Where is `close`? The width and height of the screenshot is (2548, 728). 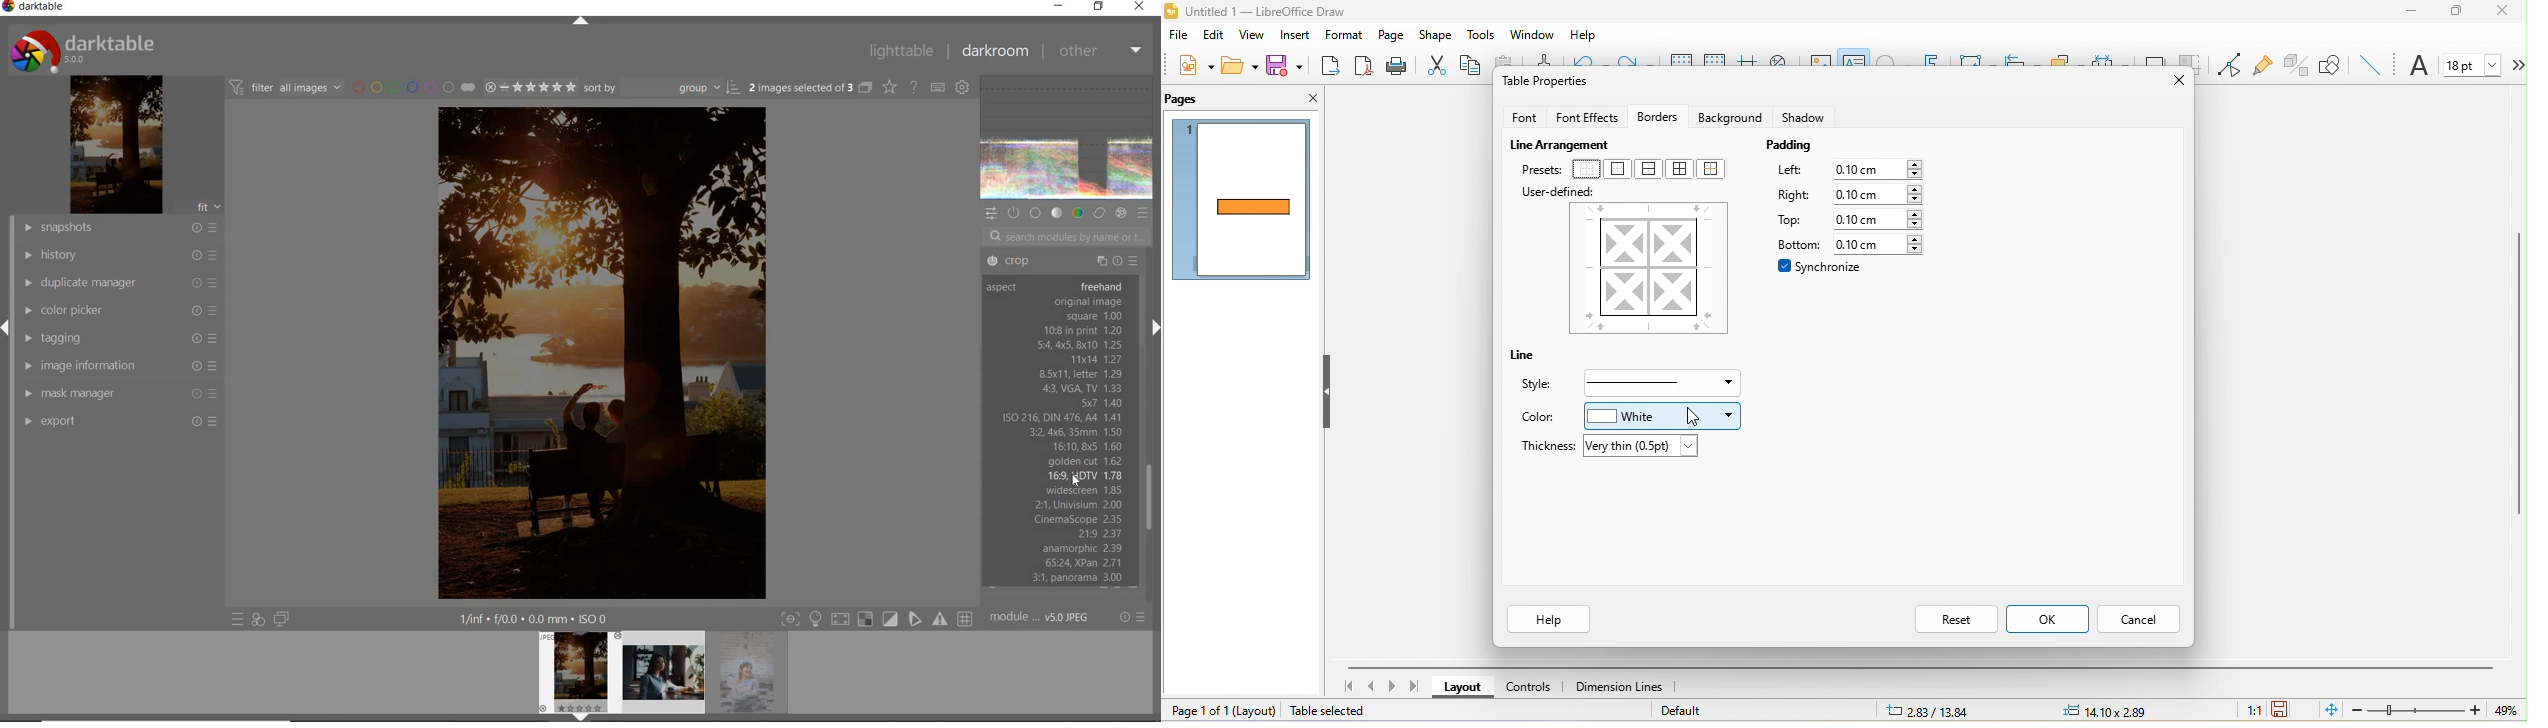
close is located at coordinates (2508, 12).